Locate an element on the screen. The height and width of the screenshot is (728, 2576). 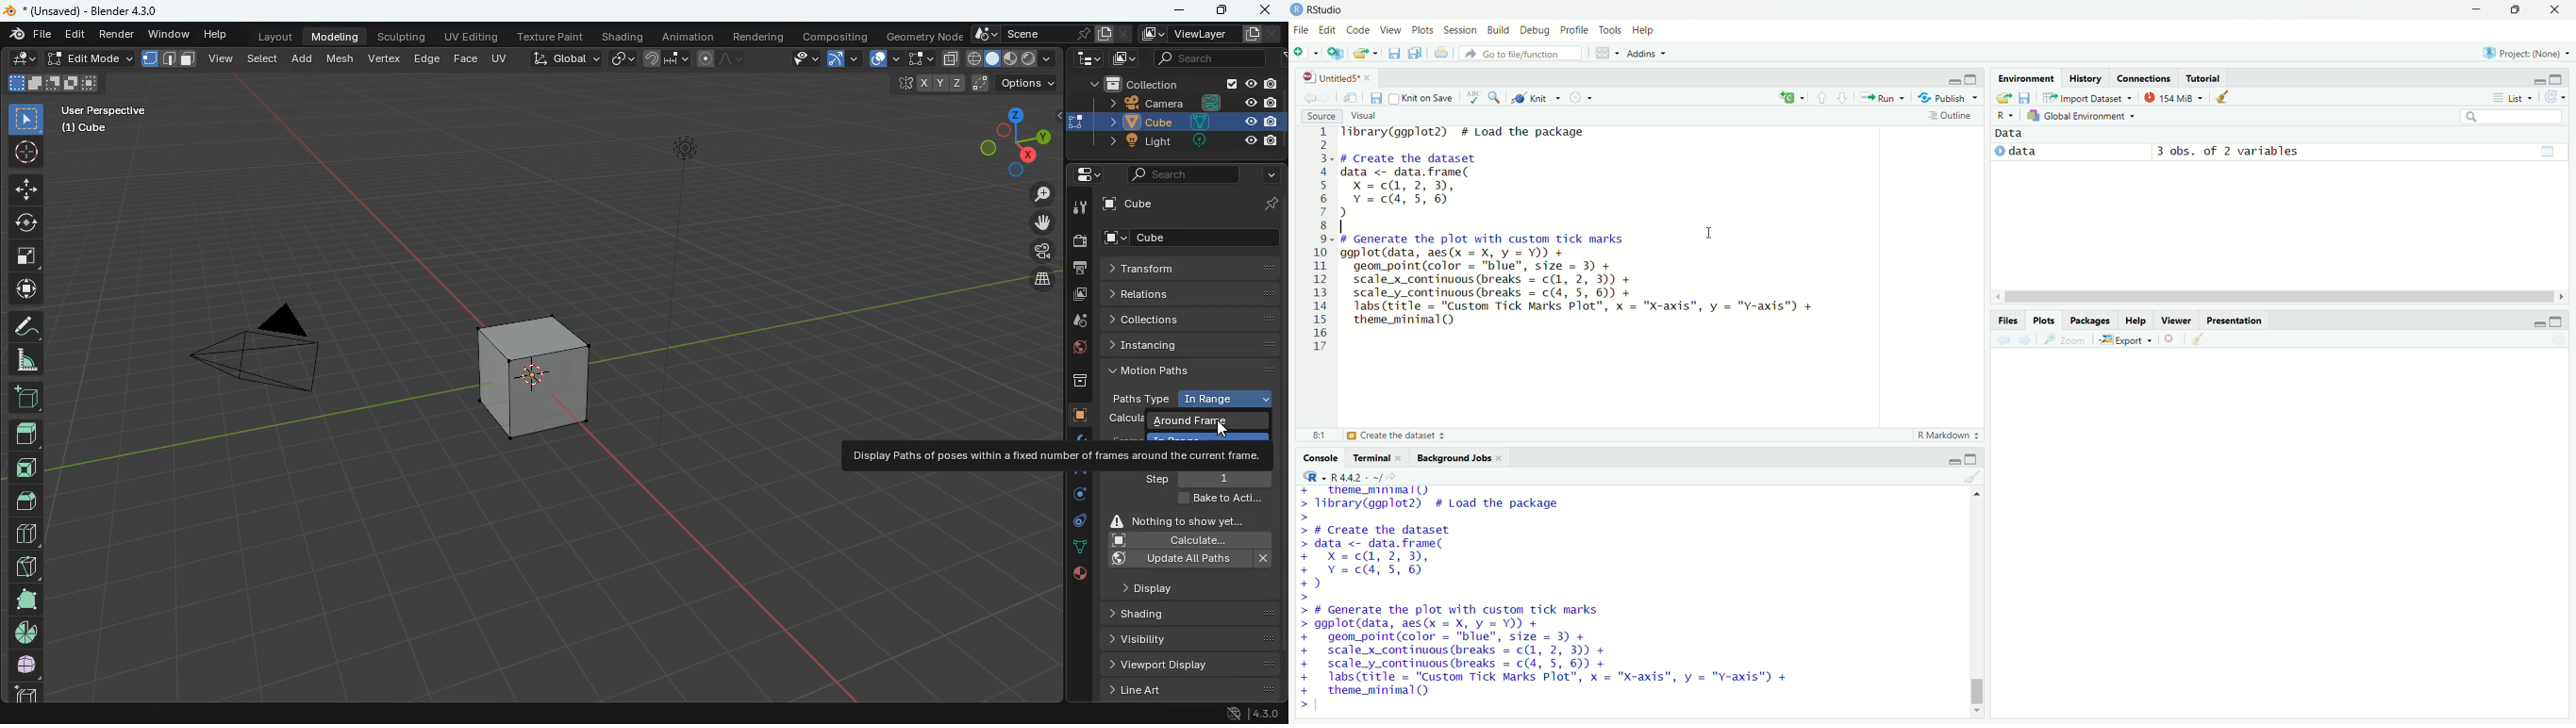
modeling is located at coordinates (338, 36).